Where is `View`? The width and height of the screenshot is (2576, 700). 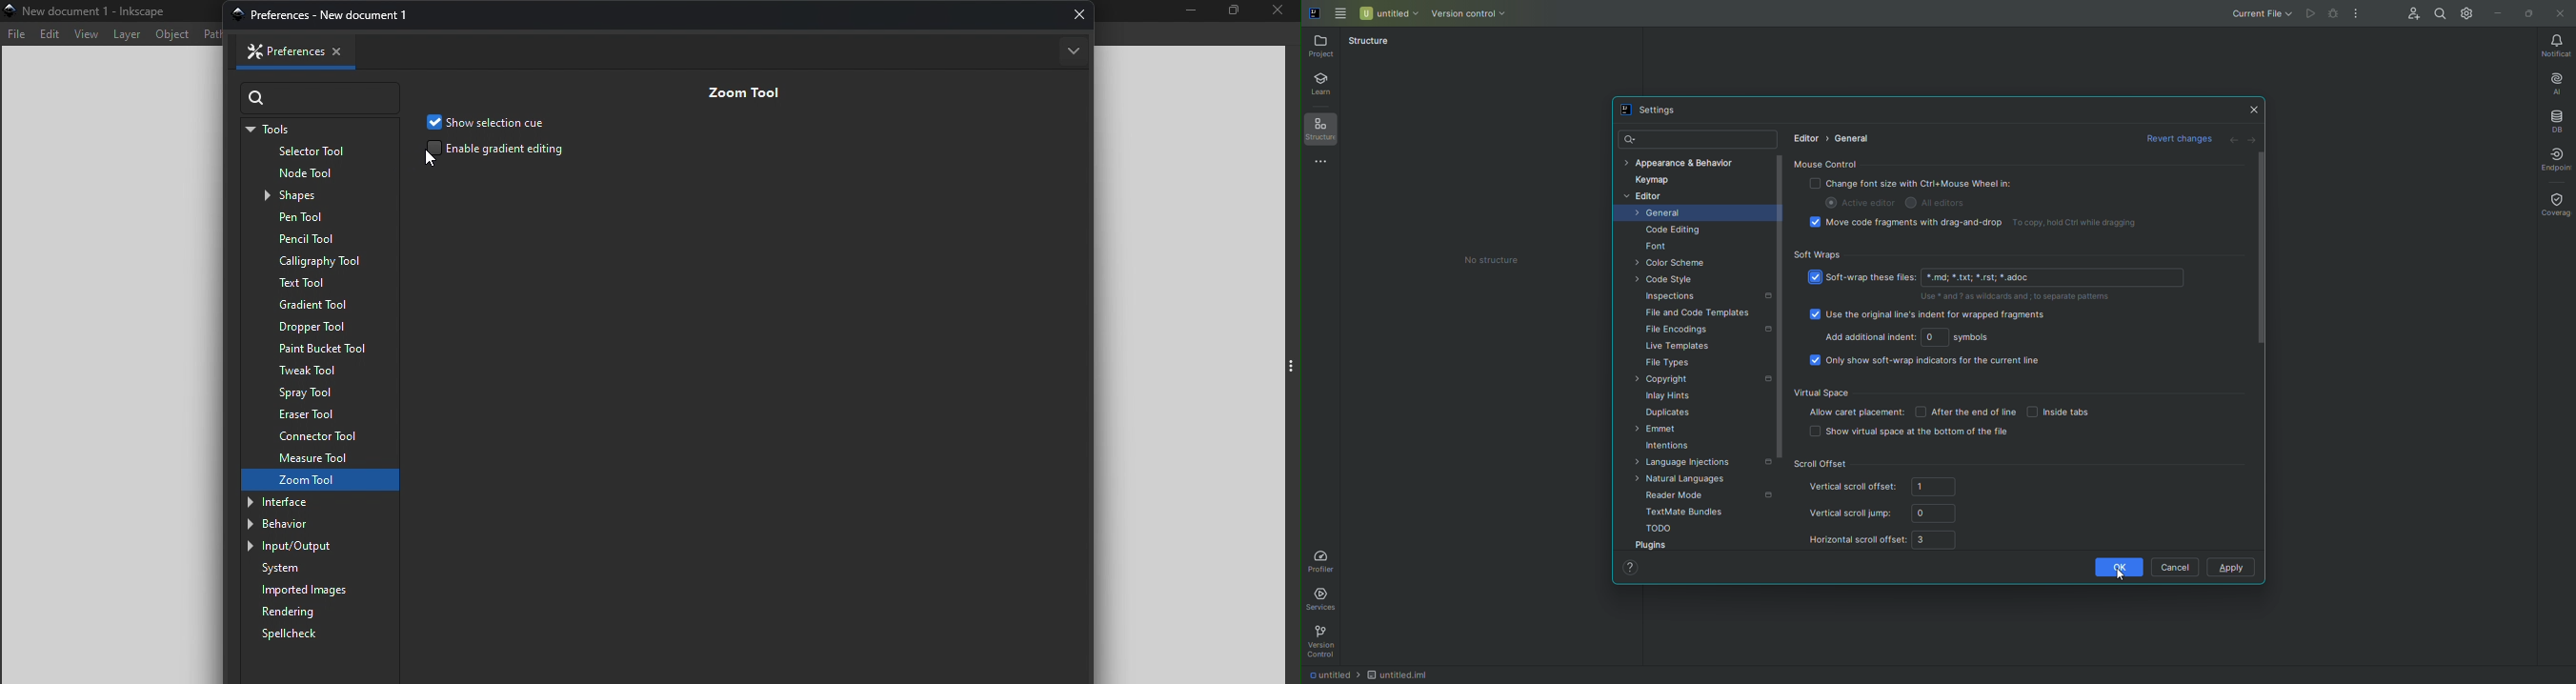 View is located at coordinates (87, 35).